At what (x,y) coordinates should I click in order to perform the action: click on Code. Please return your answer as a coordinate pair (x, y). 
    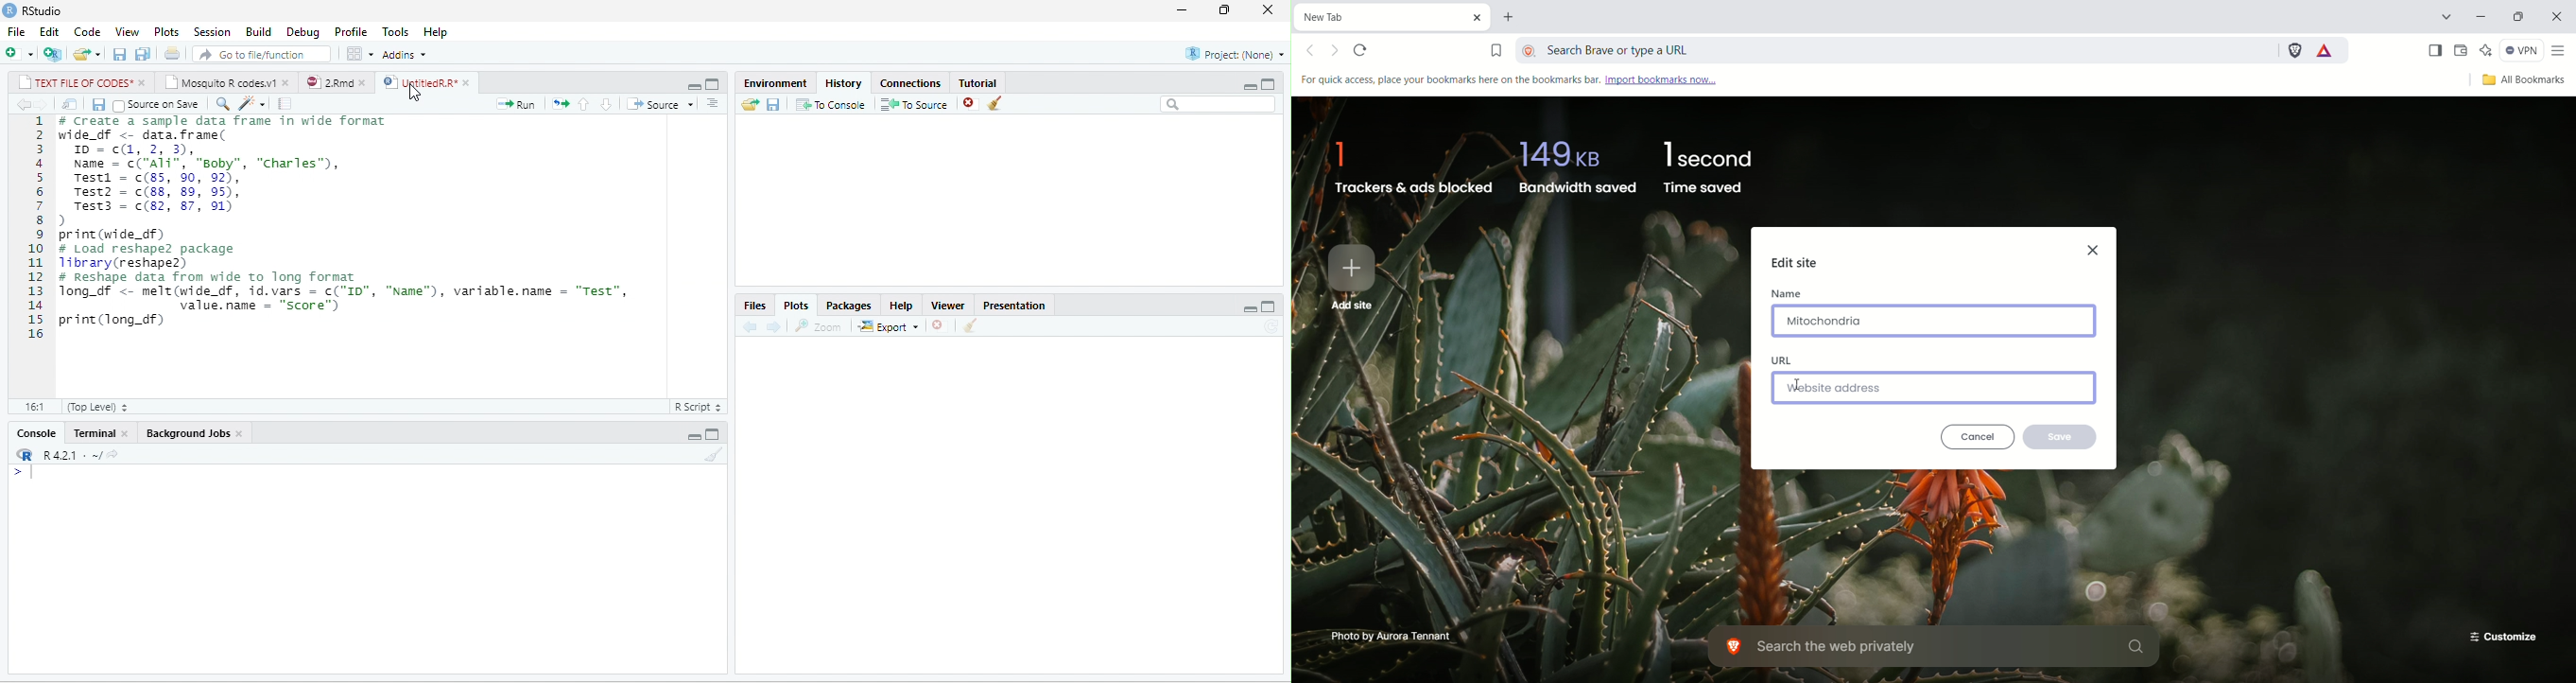
    Looking at the image, I should click on (87, 32).